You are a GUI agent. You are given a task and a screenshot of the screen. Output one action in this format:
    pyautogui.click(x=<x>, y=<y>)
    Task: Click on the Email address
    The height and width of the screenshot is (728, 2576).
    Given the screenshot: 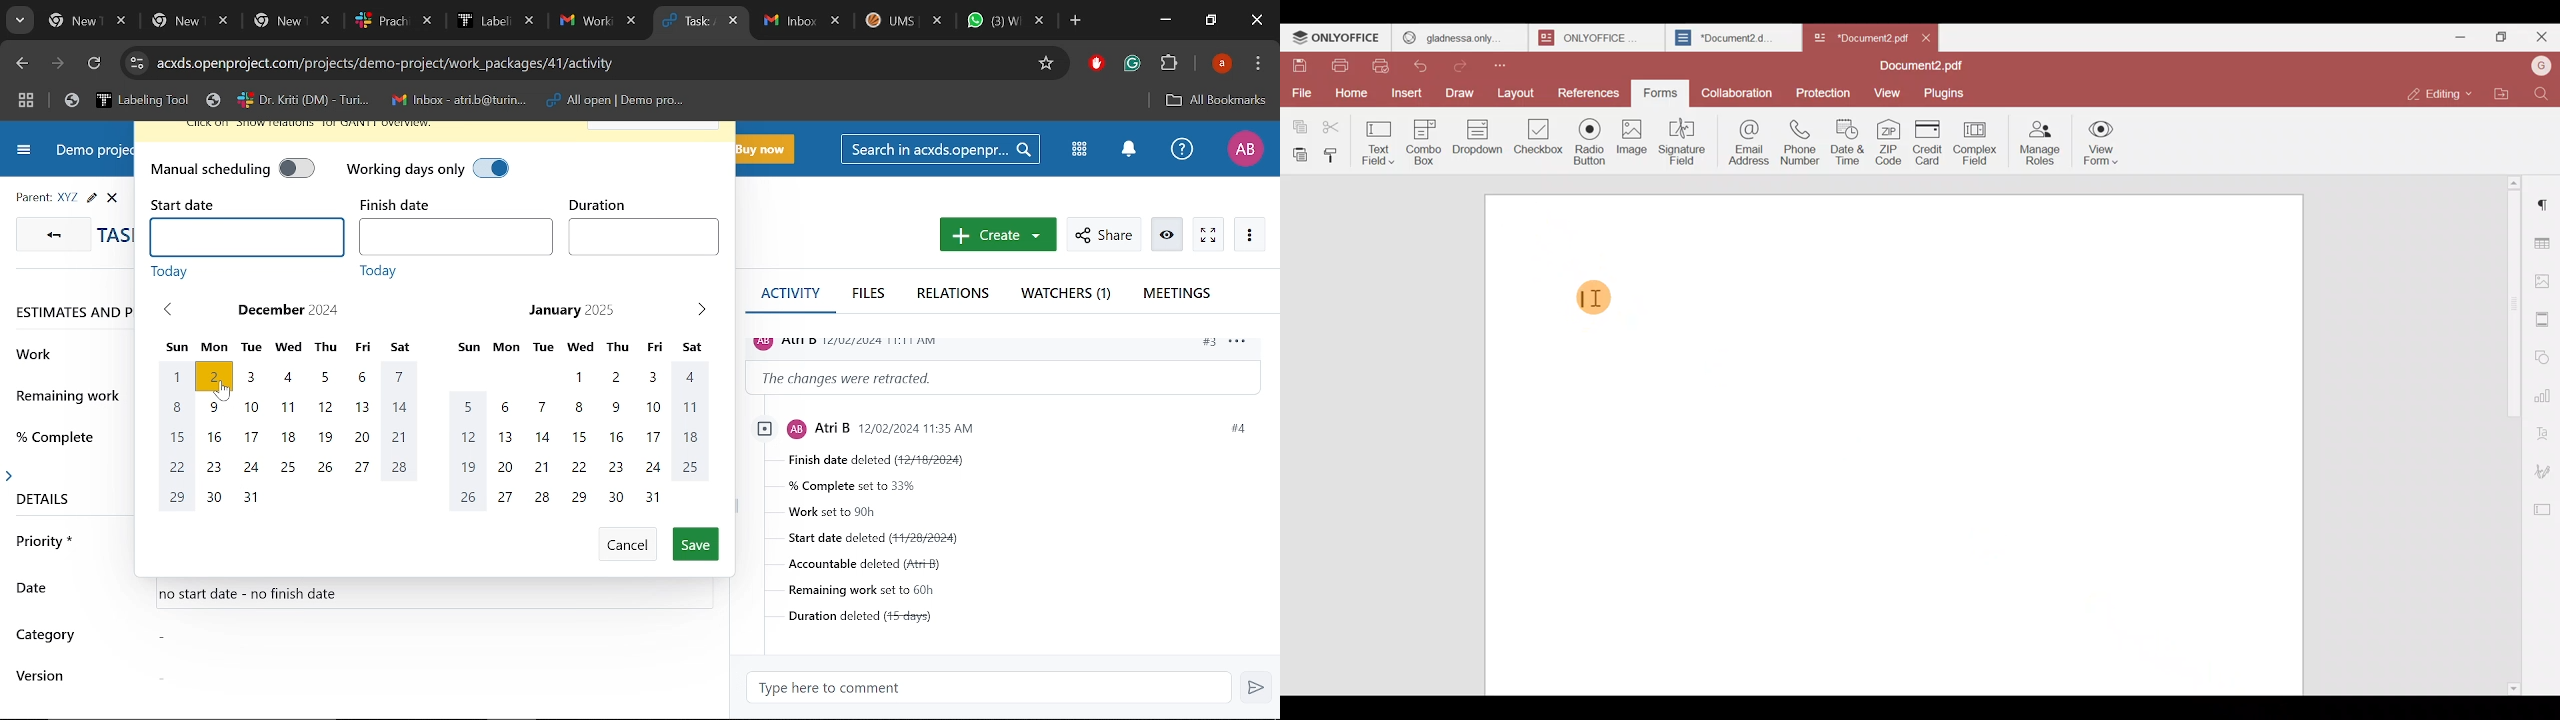 What is the action you would take?
    pyautogui.click(x=1747, y=141)
    